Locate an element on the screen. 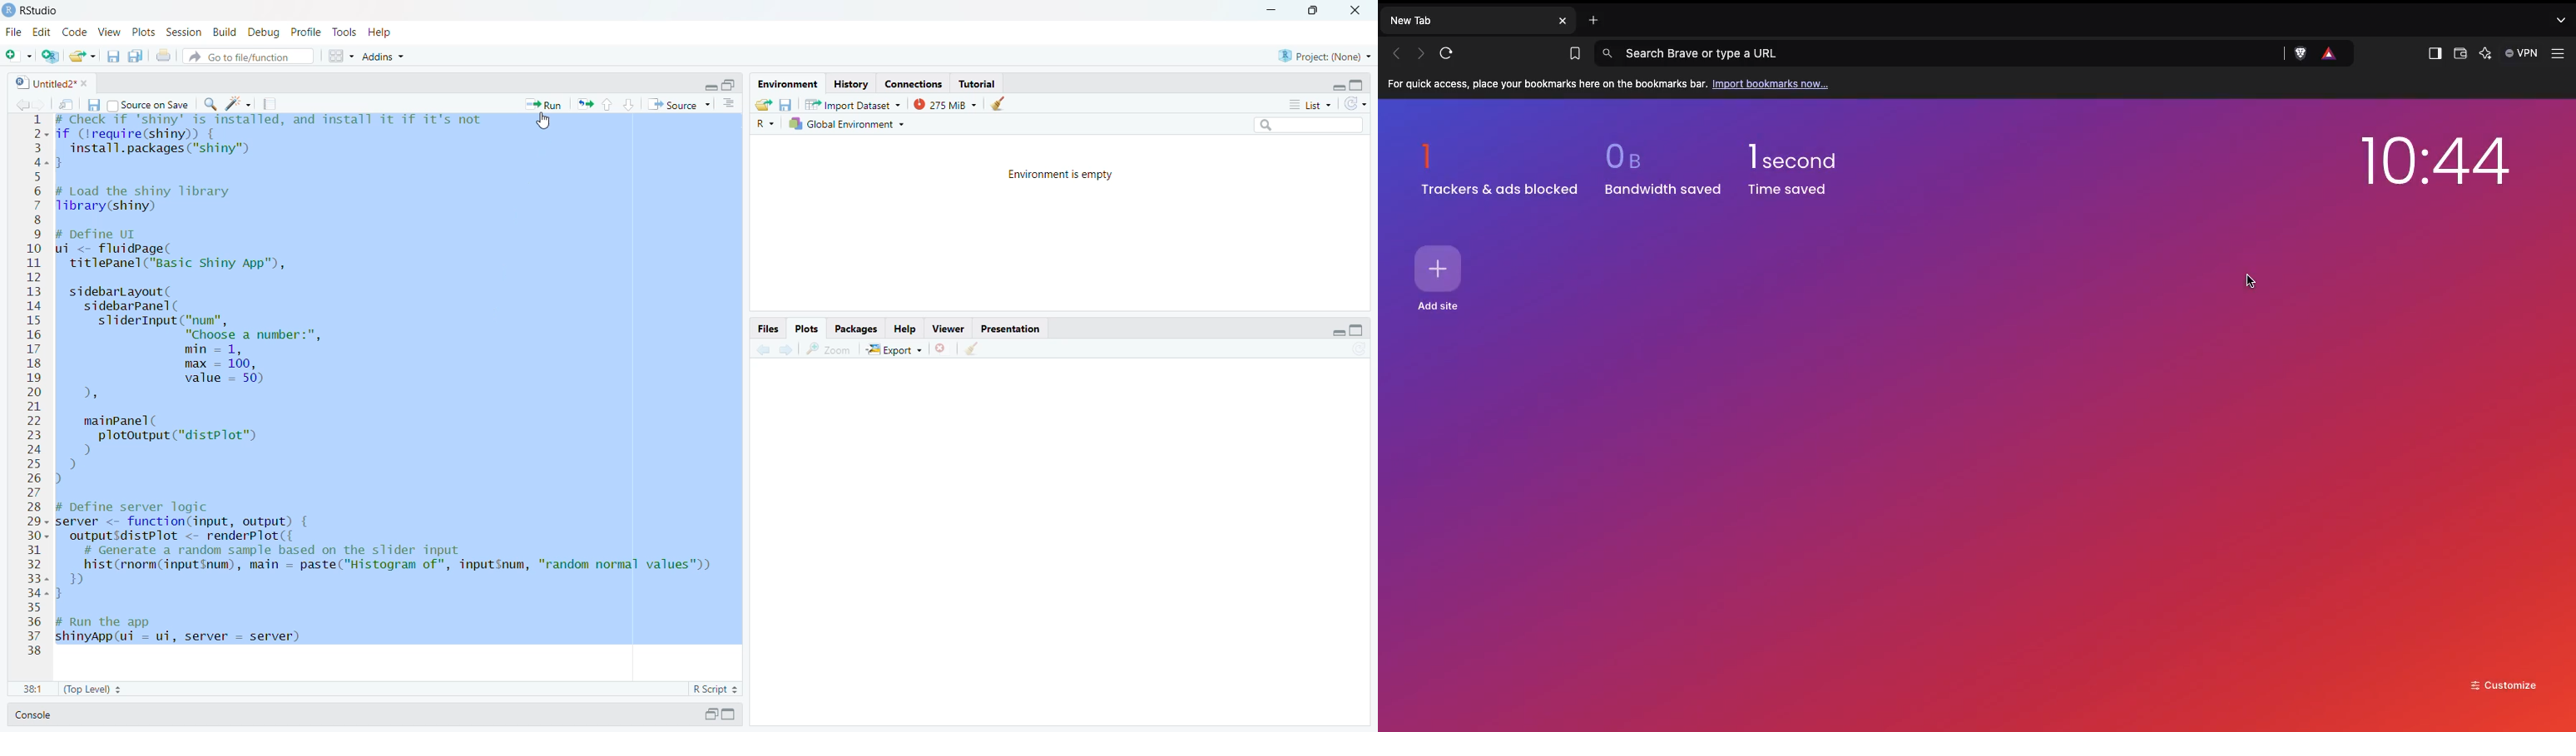  clear is located at coordinates (997, 103).